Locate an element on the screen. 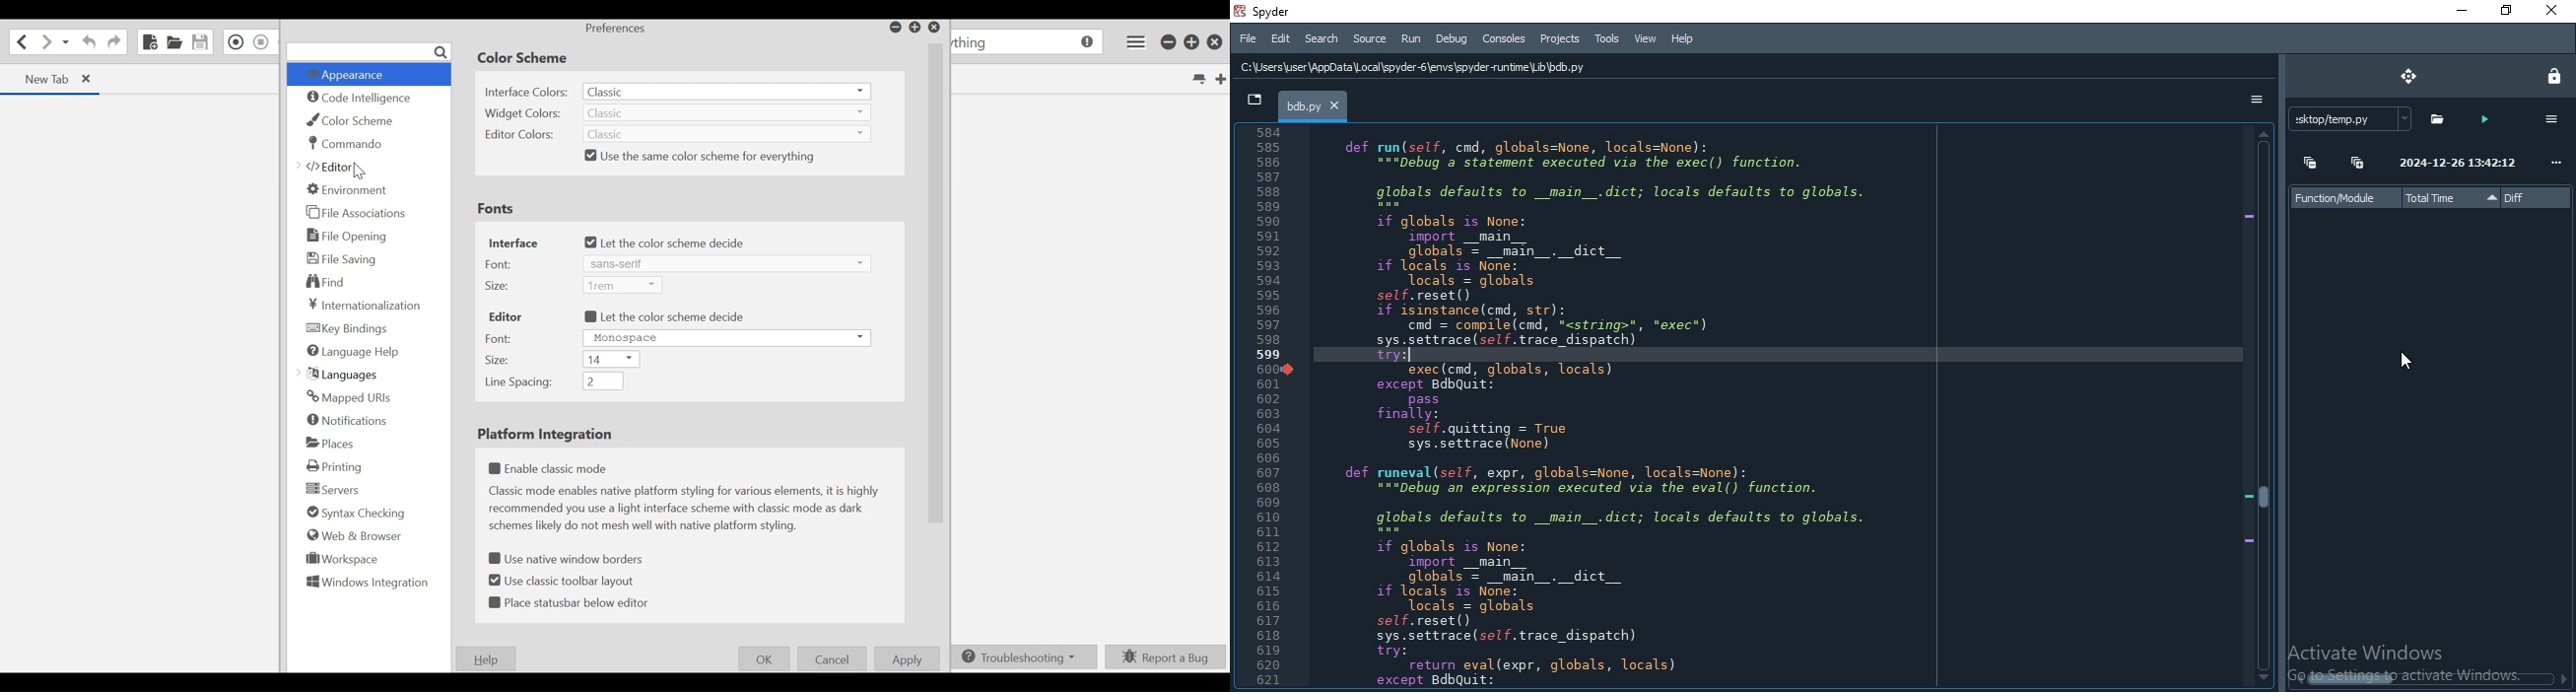 The width and height of the screenshot is (2576, 700). cursor is located at coordinates (2408, 362).